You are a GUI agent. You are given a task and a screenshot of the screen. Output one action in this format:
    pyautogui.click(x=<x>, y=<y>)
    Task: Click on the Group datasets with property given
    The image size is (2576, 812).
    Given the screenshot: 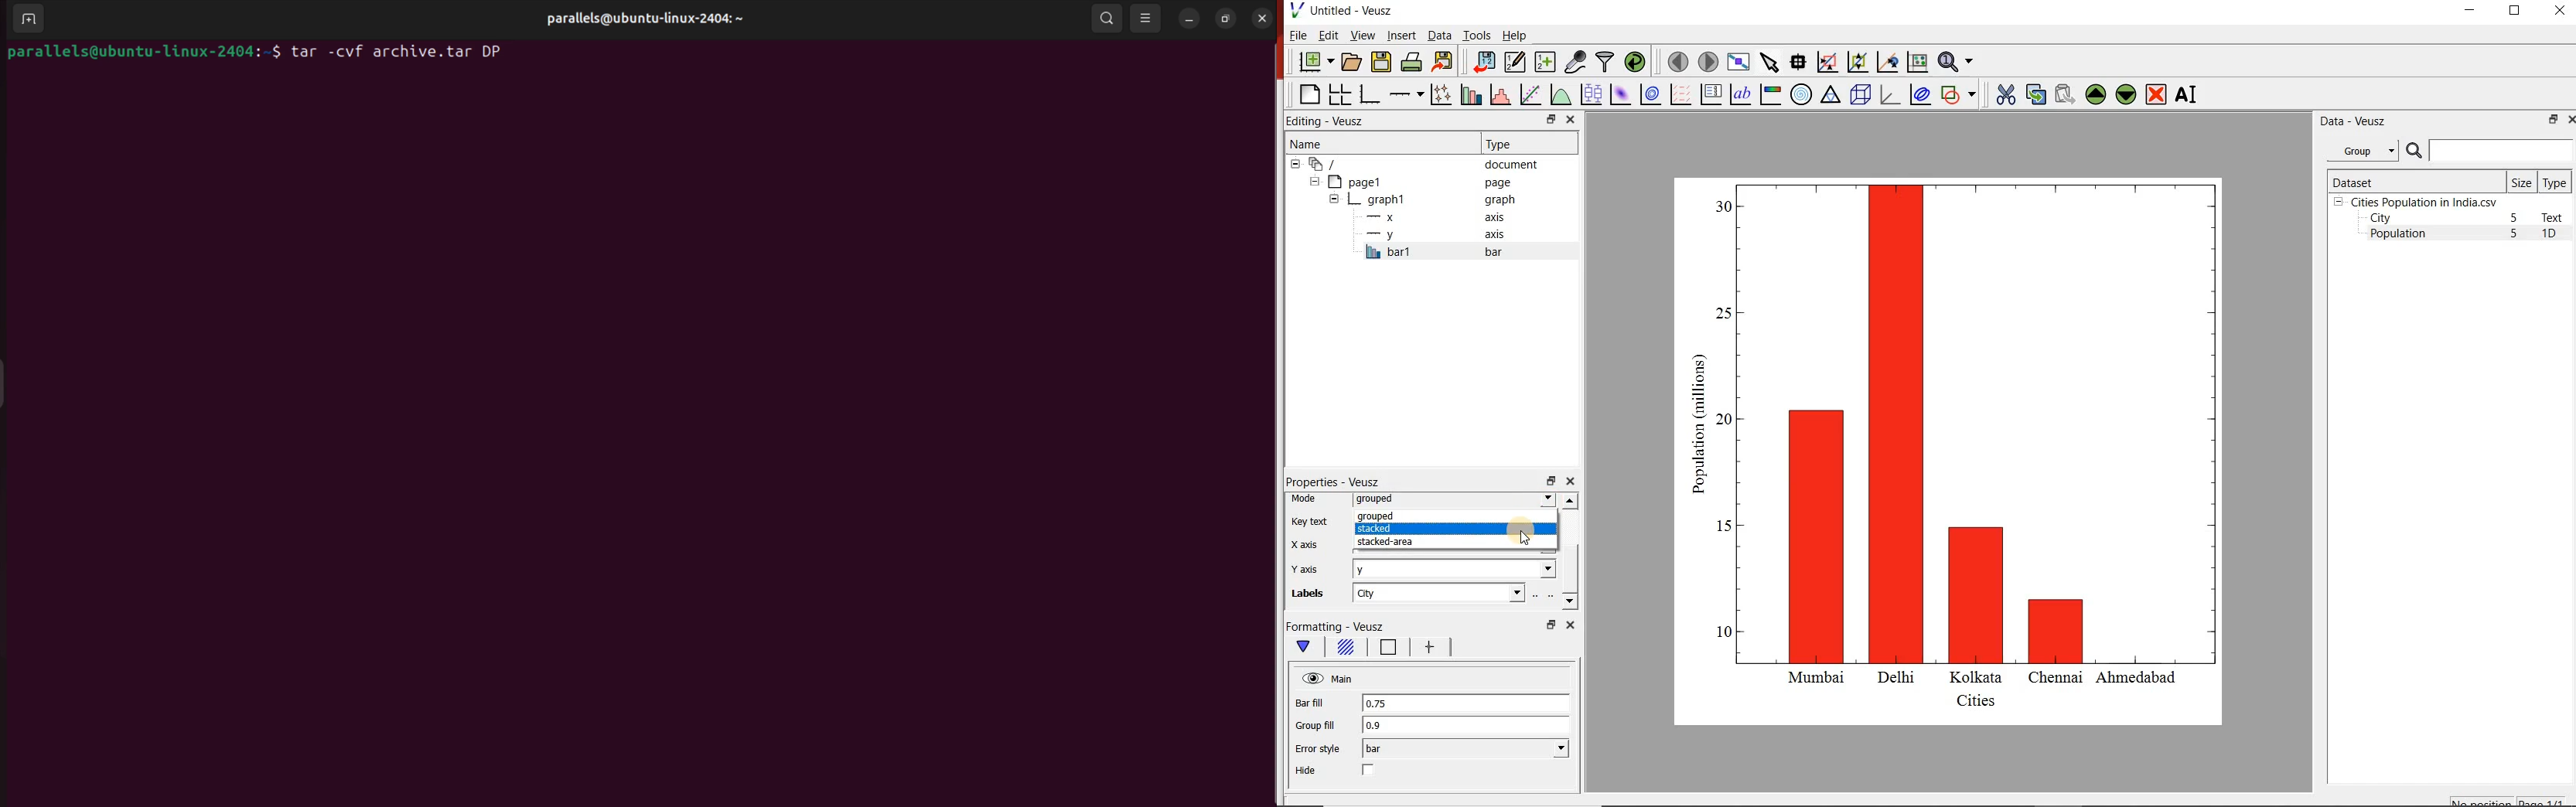 What is the action you would take?
    pyautogui.click(x=2362, y=150)
    